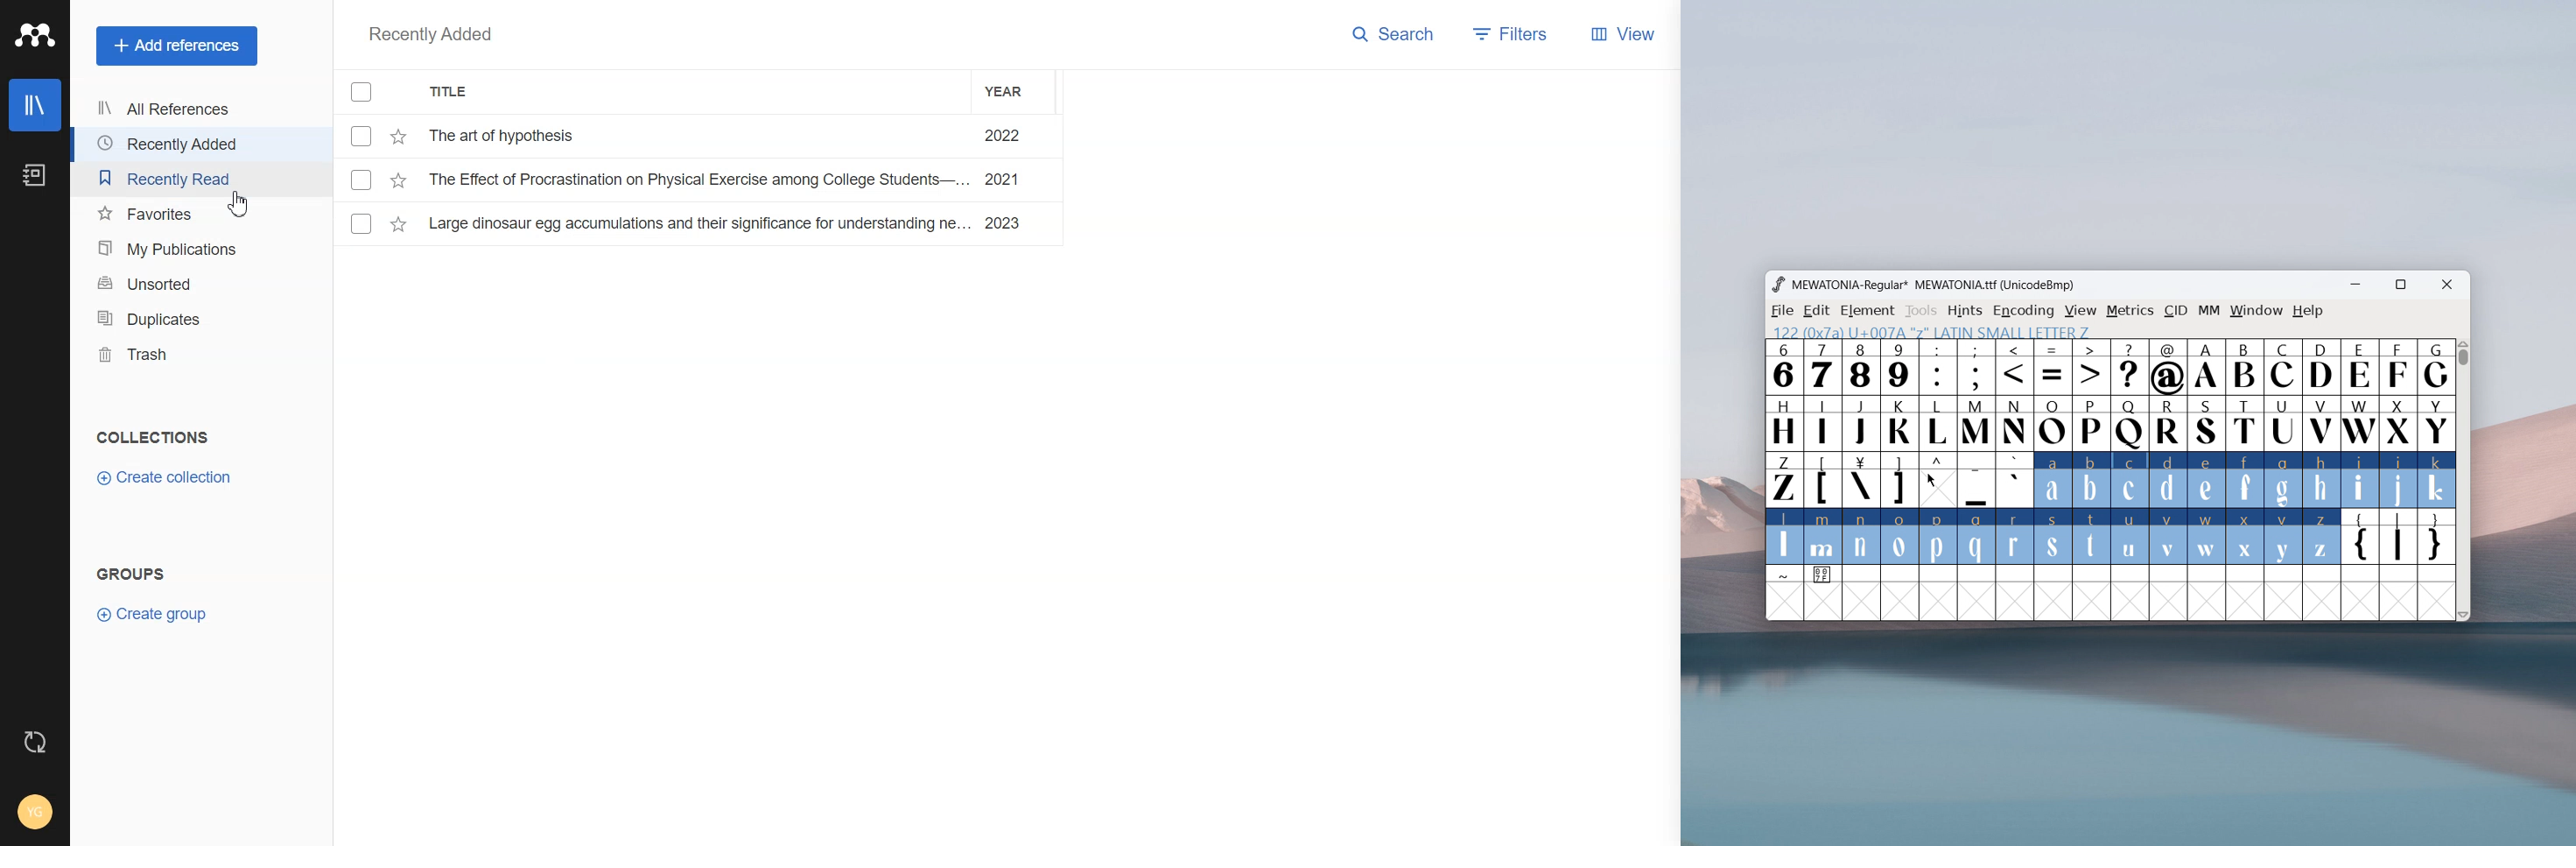  What do you see at coordinates (1937, 480) in the screenshot?
I see `^` at bounding box center [1937, 480].